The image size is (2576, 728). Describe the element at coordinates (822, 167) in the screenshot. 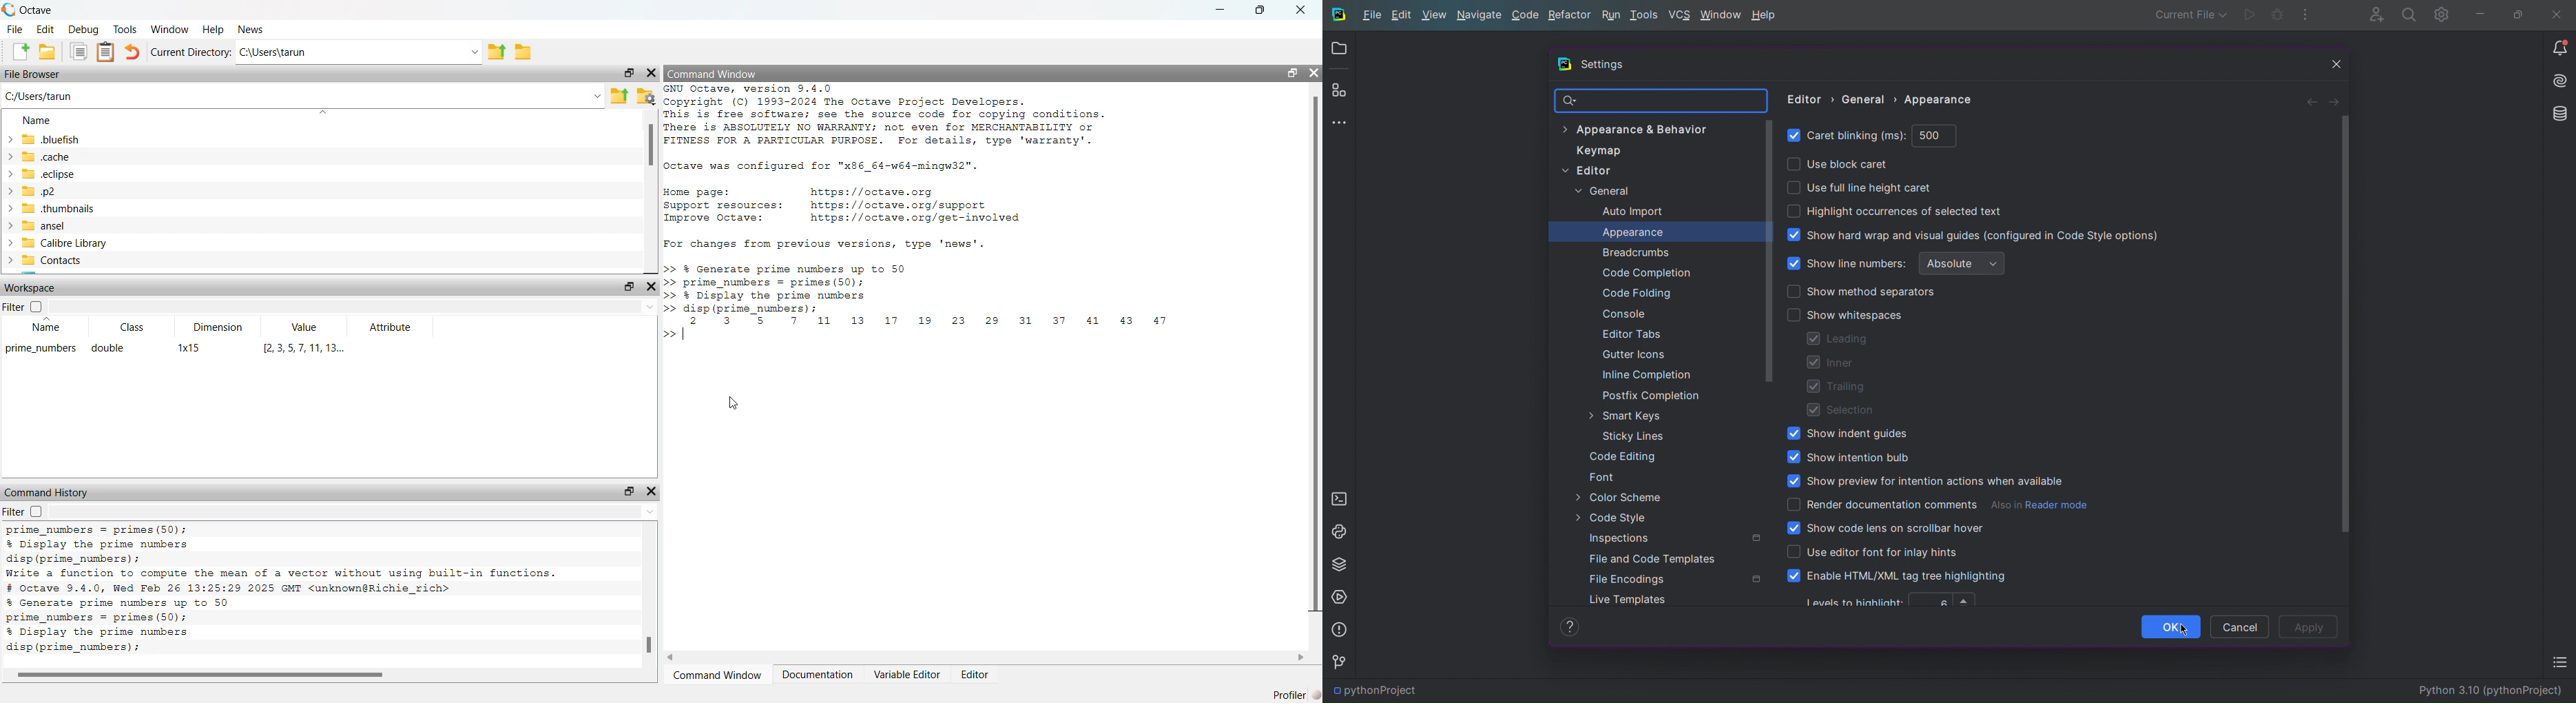

I see `Octave was configured for "x86_64-w64-mingw32".` at that location.